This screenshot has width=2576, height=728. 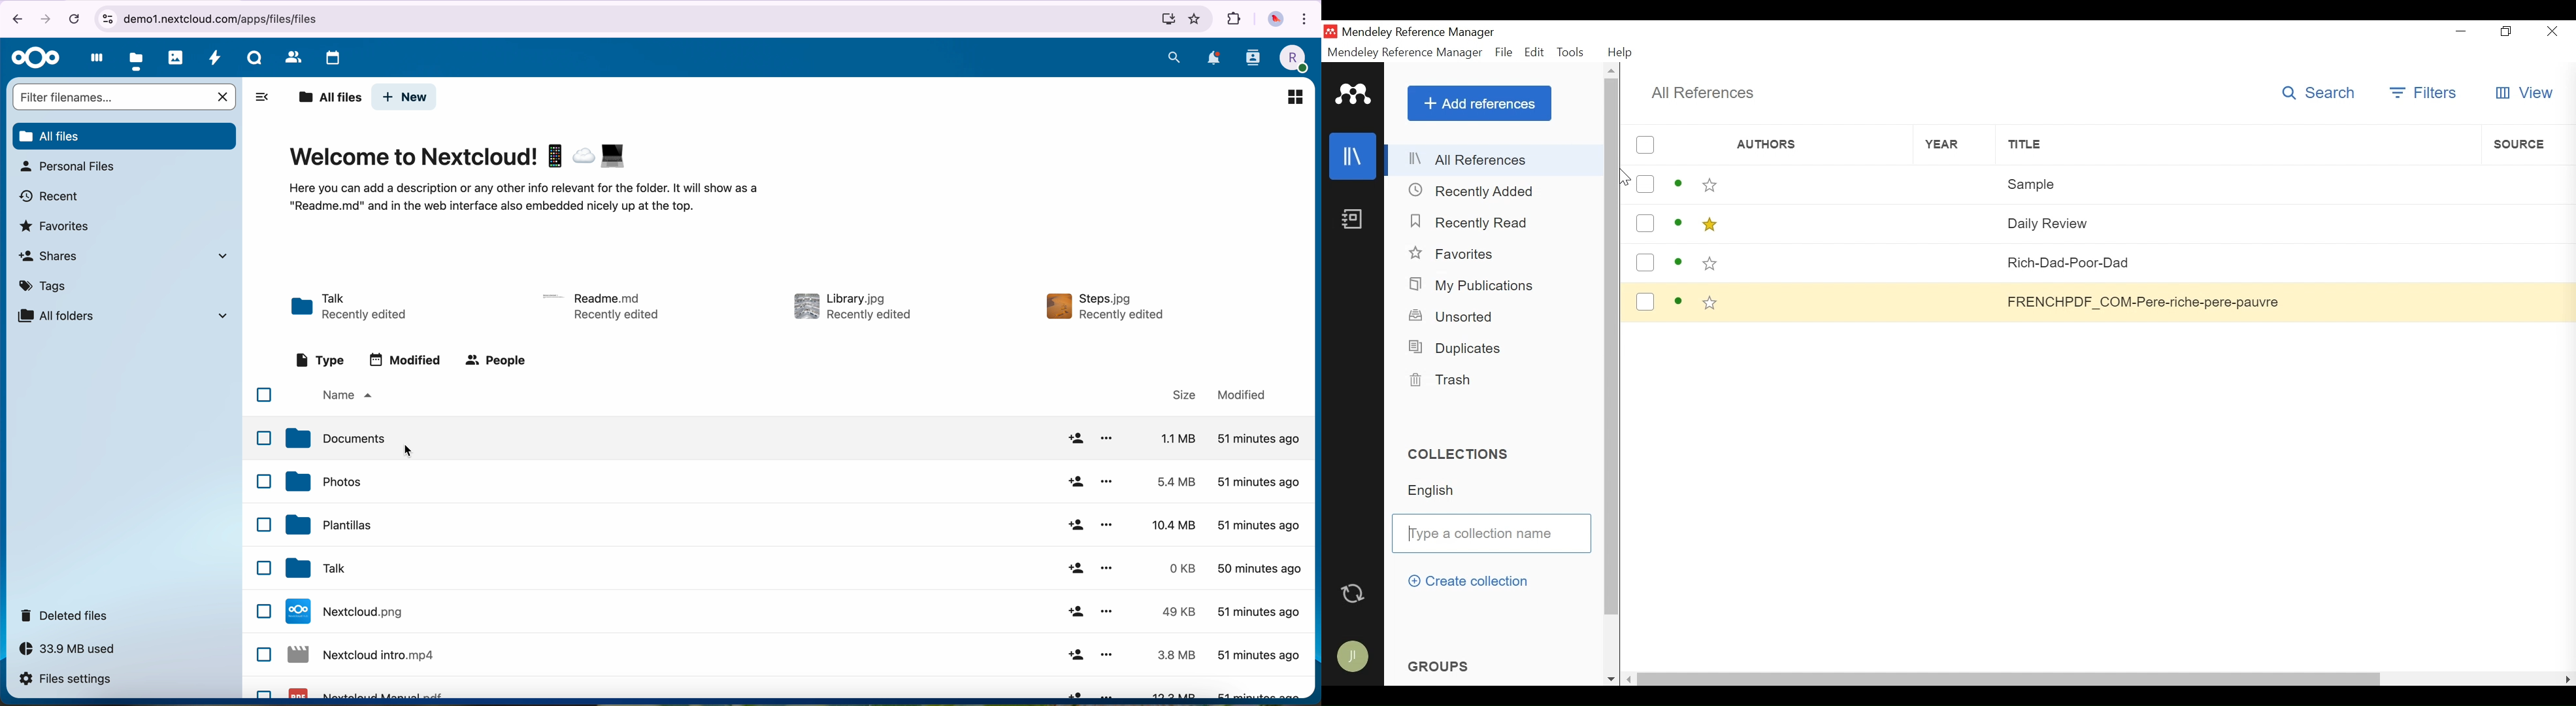 I want to click on plantillas, so click(x=331, y=525).